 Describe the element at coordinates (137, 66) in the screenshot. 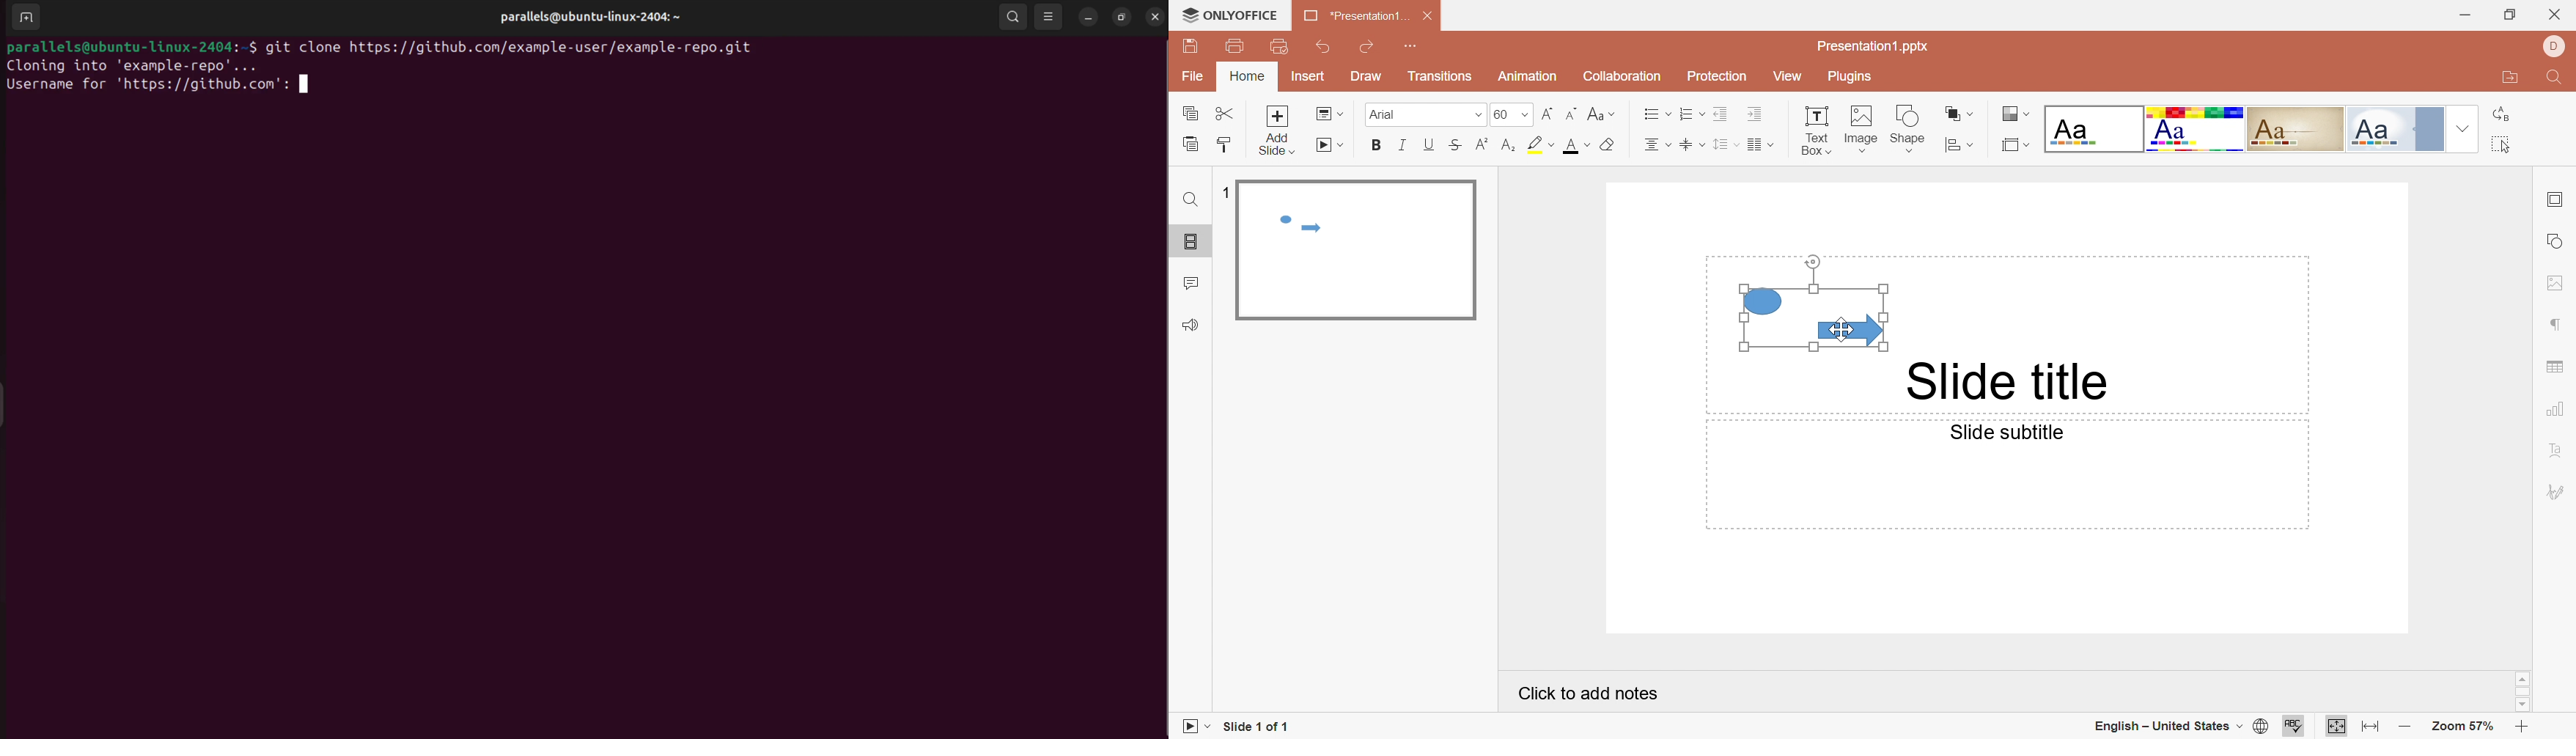

I see `clonning into example repo` at that location.